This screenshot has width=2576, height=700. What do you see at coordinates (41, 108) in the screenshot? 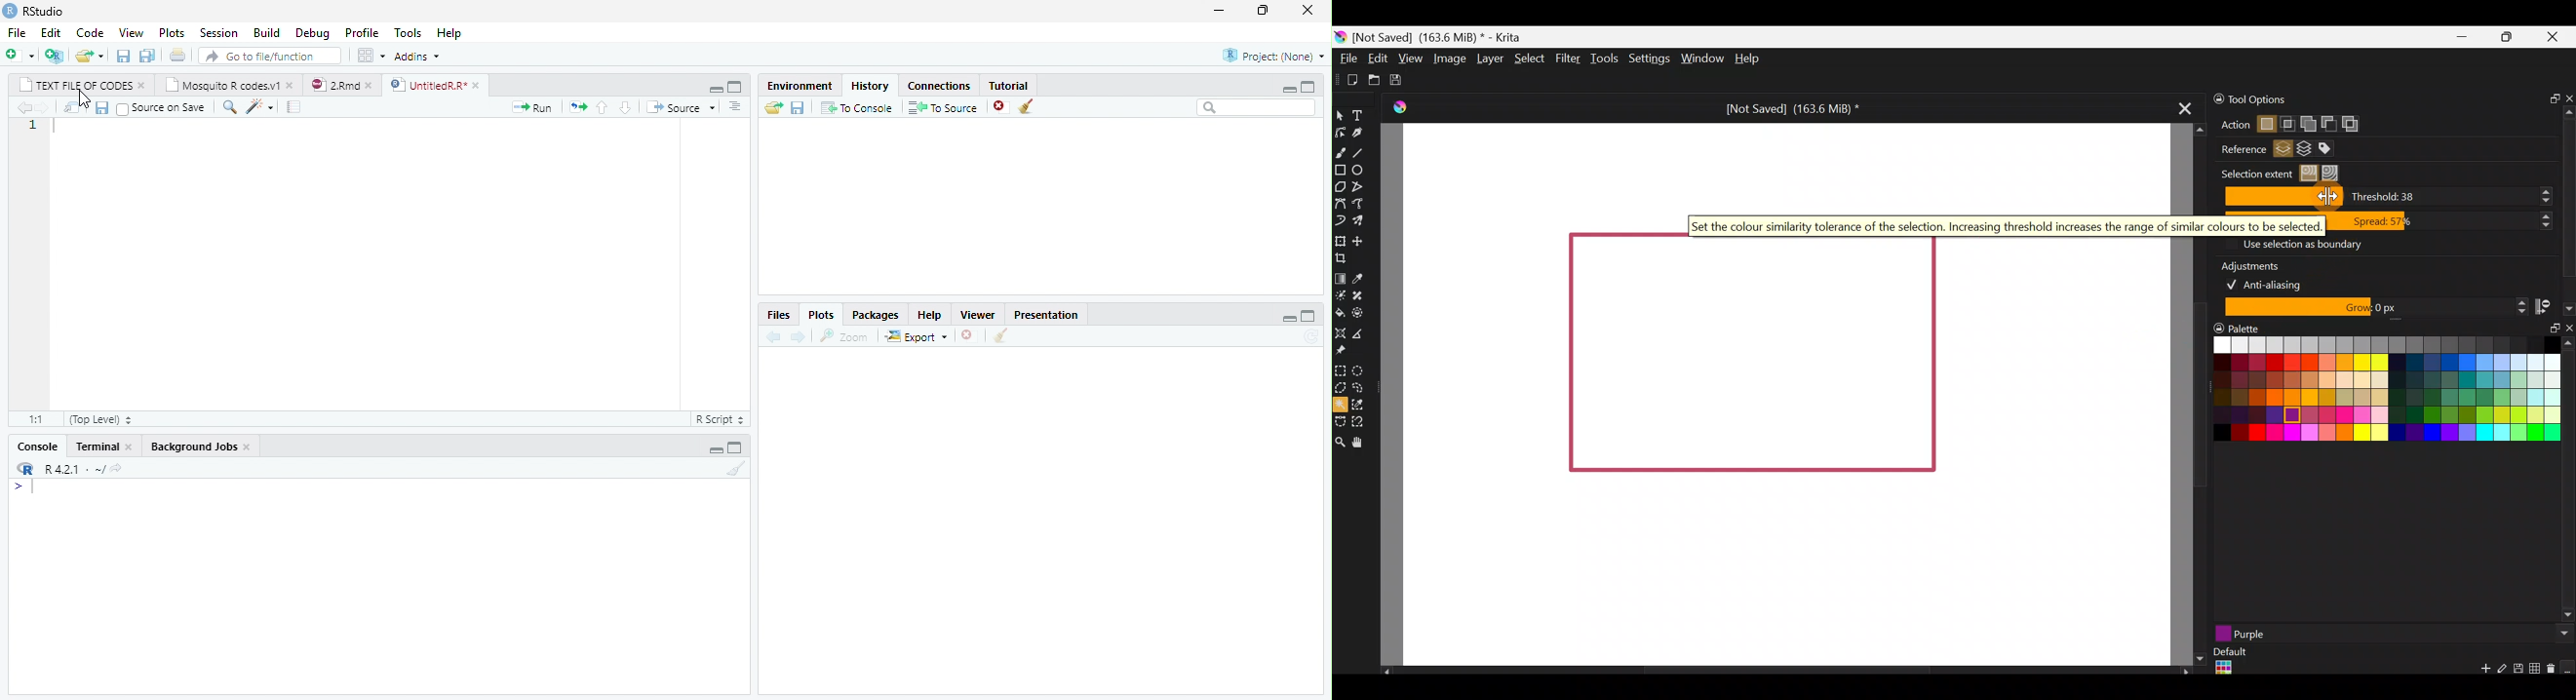
I see `go forward` at bounding box center [41, 108].